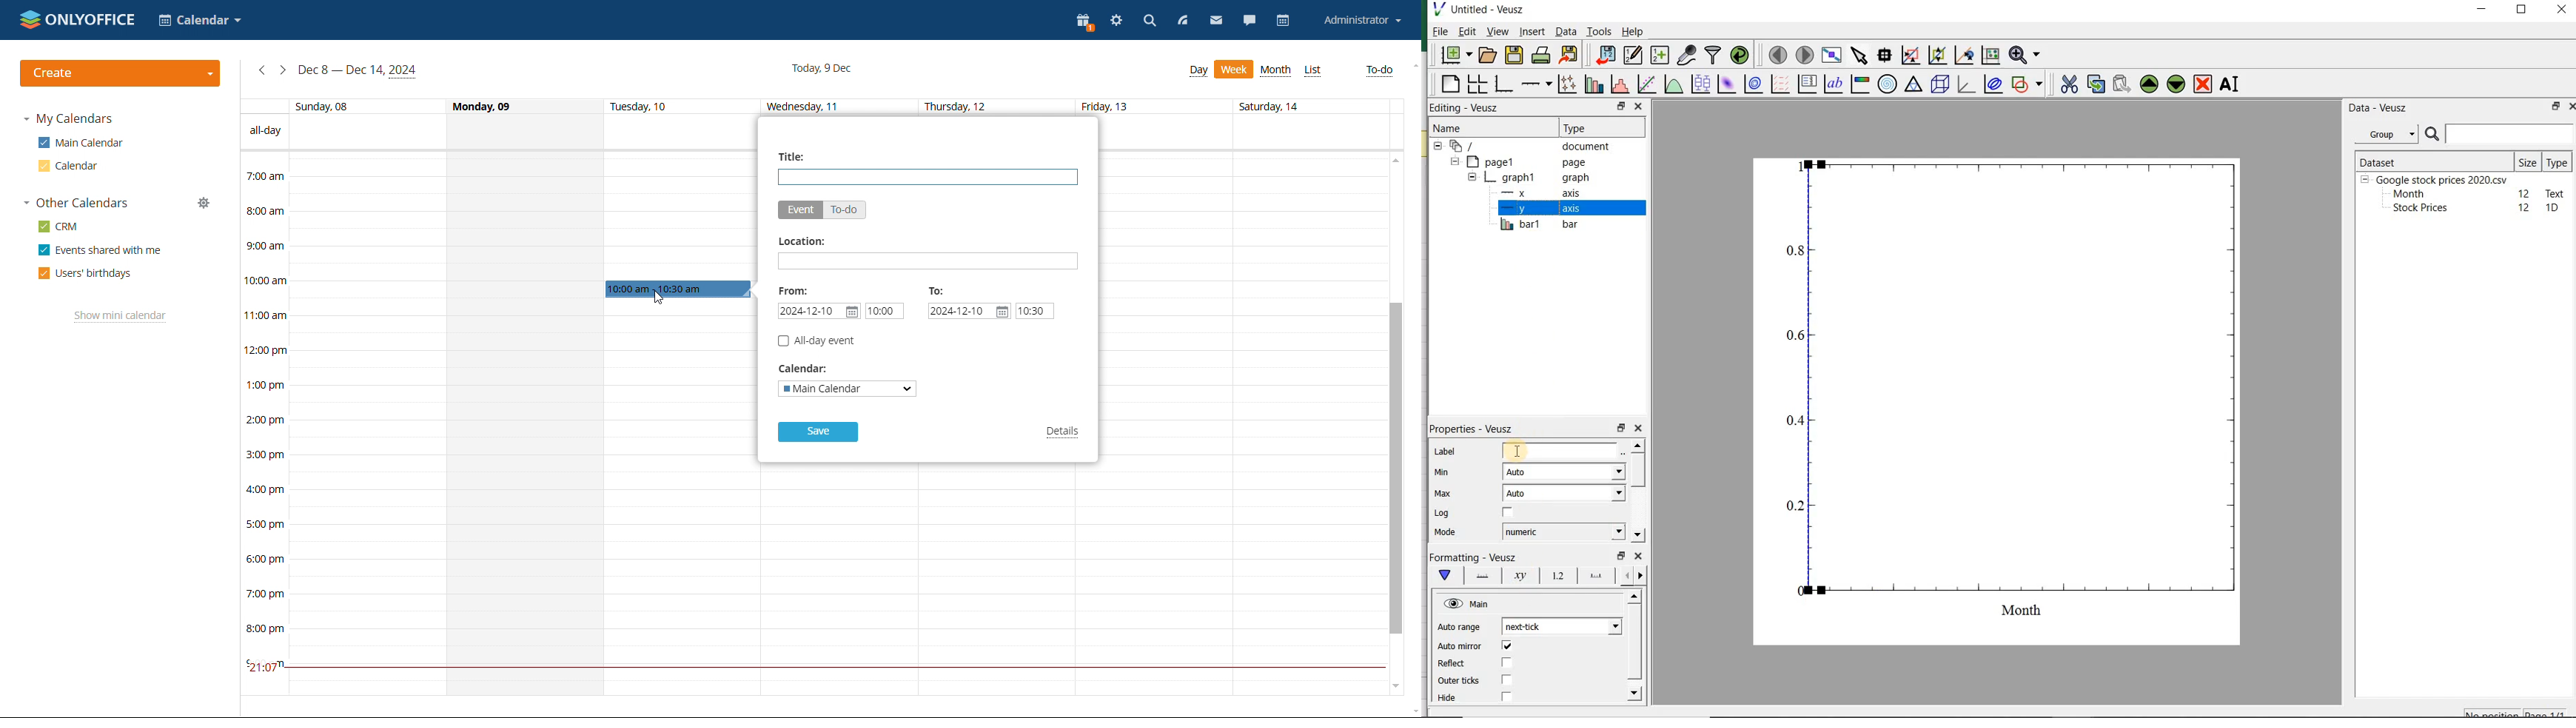 The height and width of the screenshot is (728, 2576). What do you see at coordinates (1514, 55) in the screenshot?
I see `save the document` at bounding box center [1514, 55].